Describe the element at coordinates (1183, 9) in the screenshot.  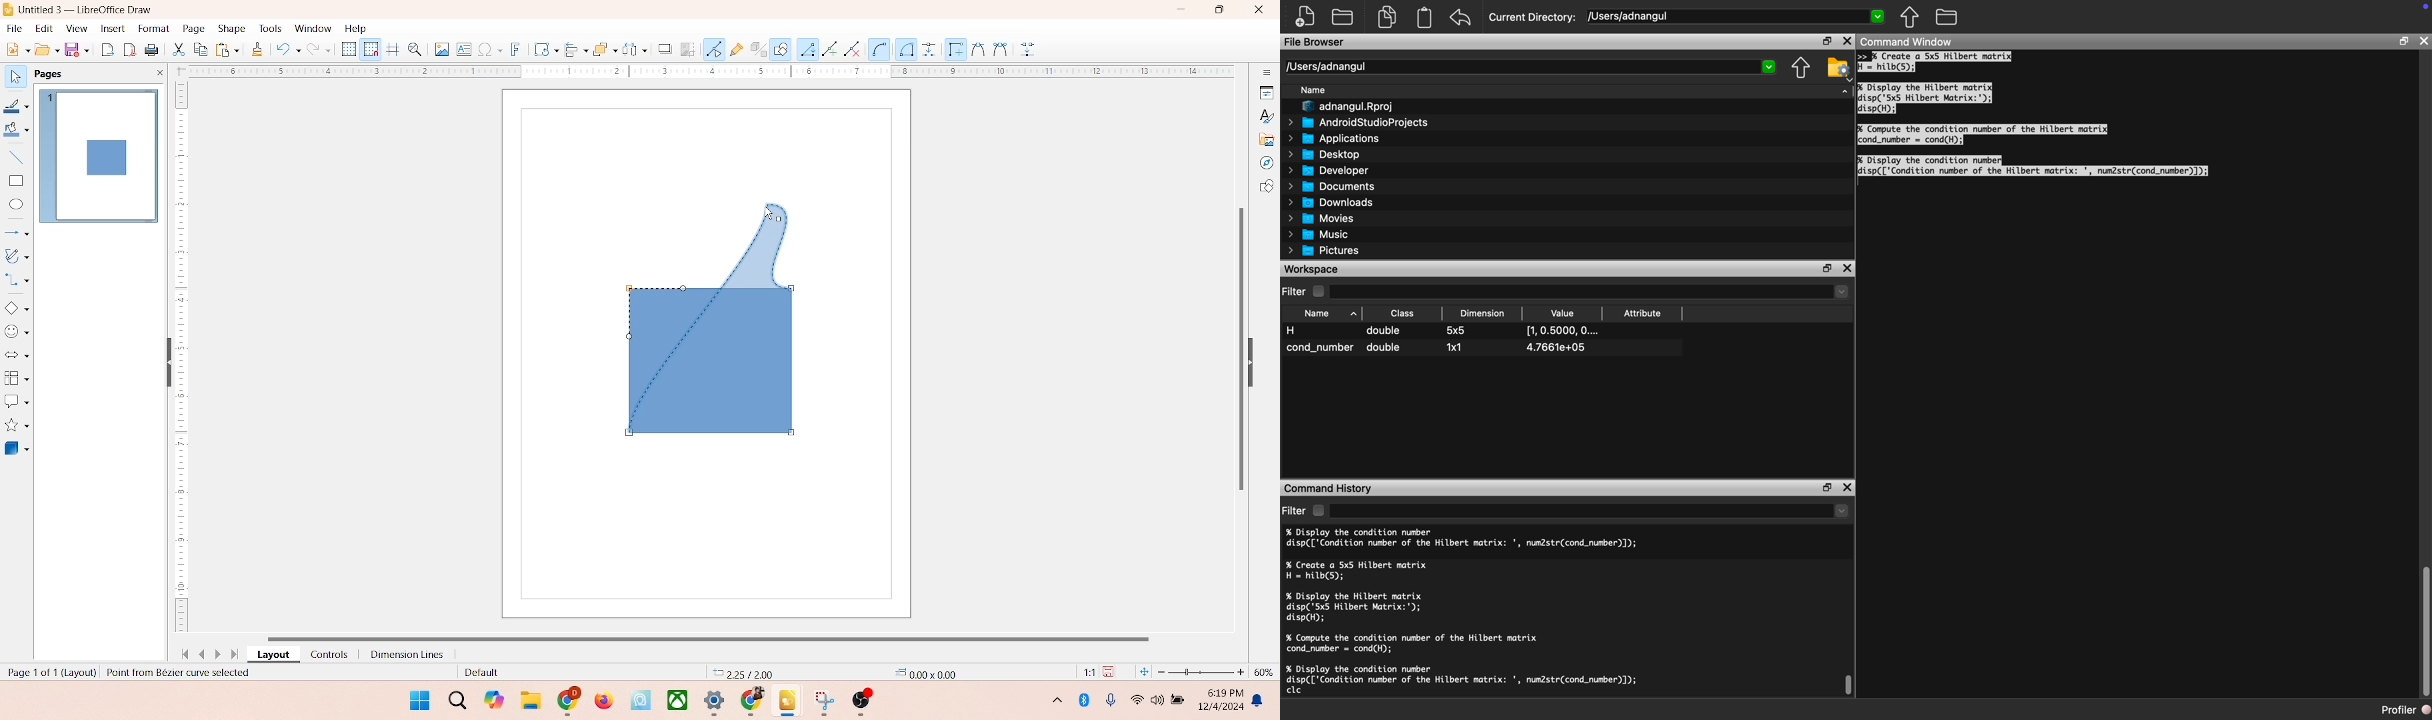
I see `minimize` at that location.